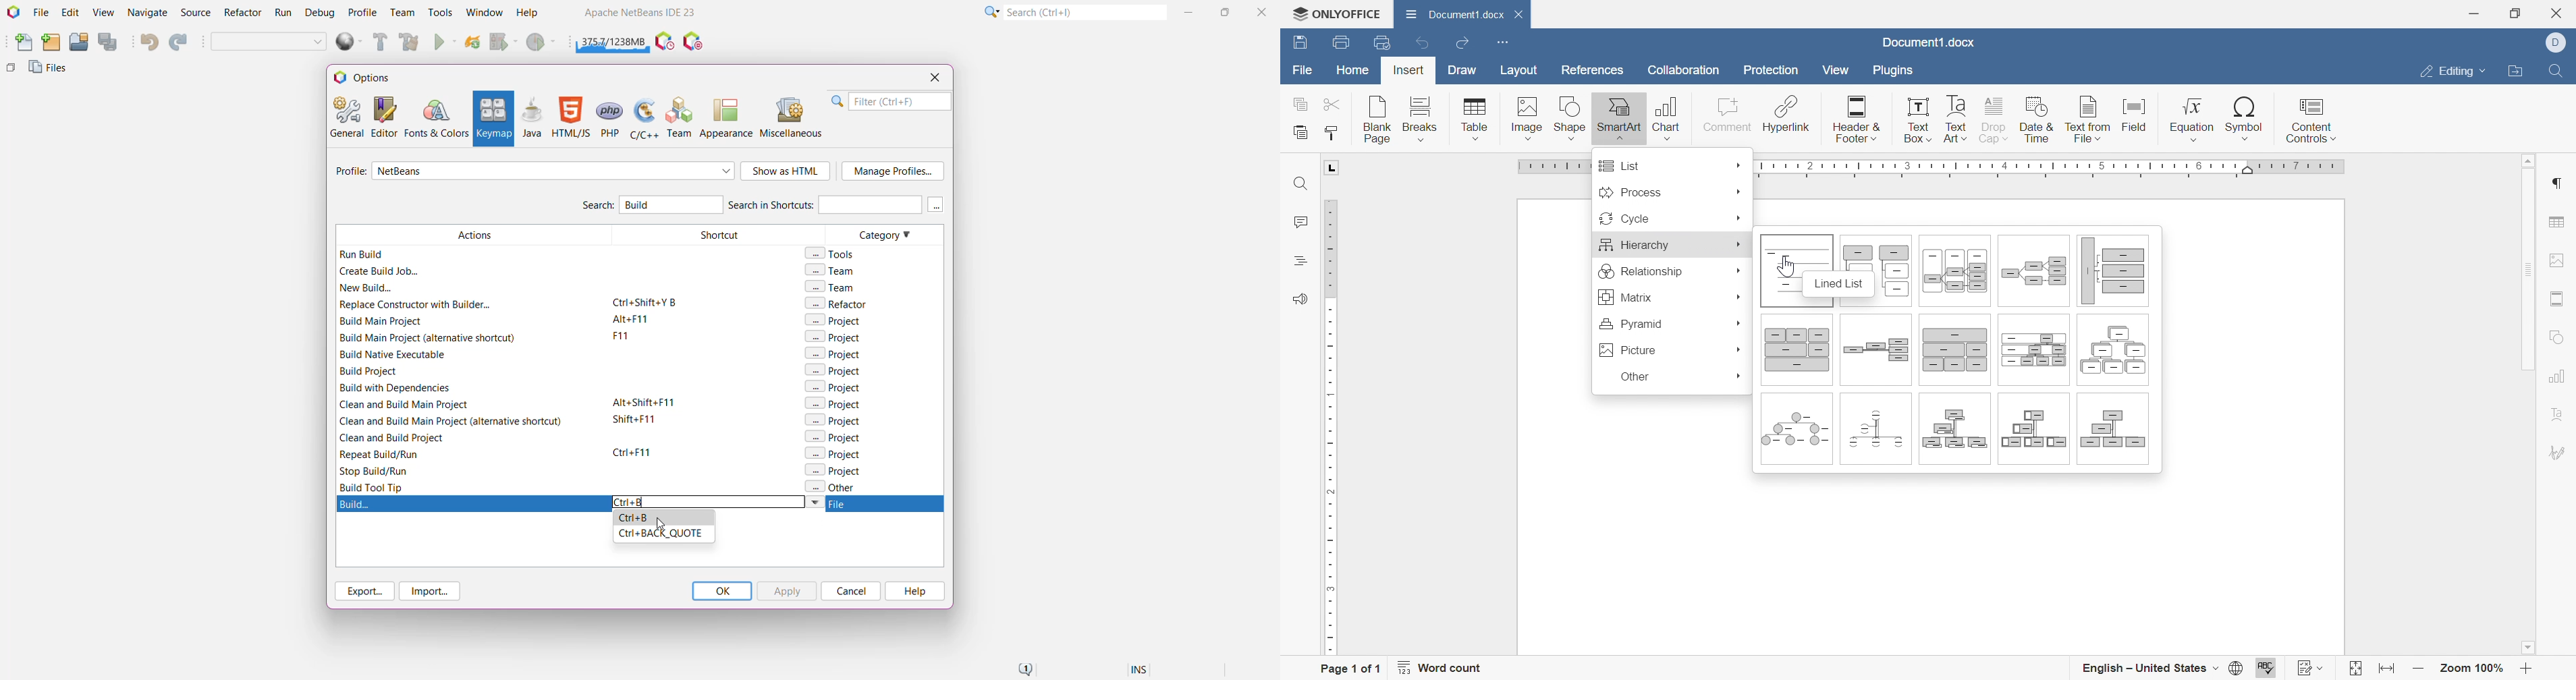 This screenshot has height=700, width=2576. Describe the element at coordinates (1739, 377) in the screenshot. I see `More` at that location.